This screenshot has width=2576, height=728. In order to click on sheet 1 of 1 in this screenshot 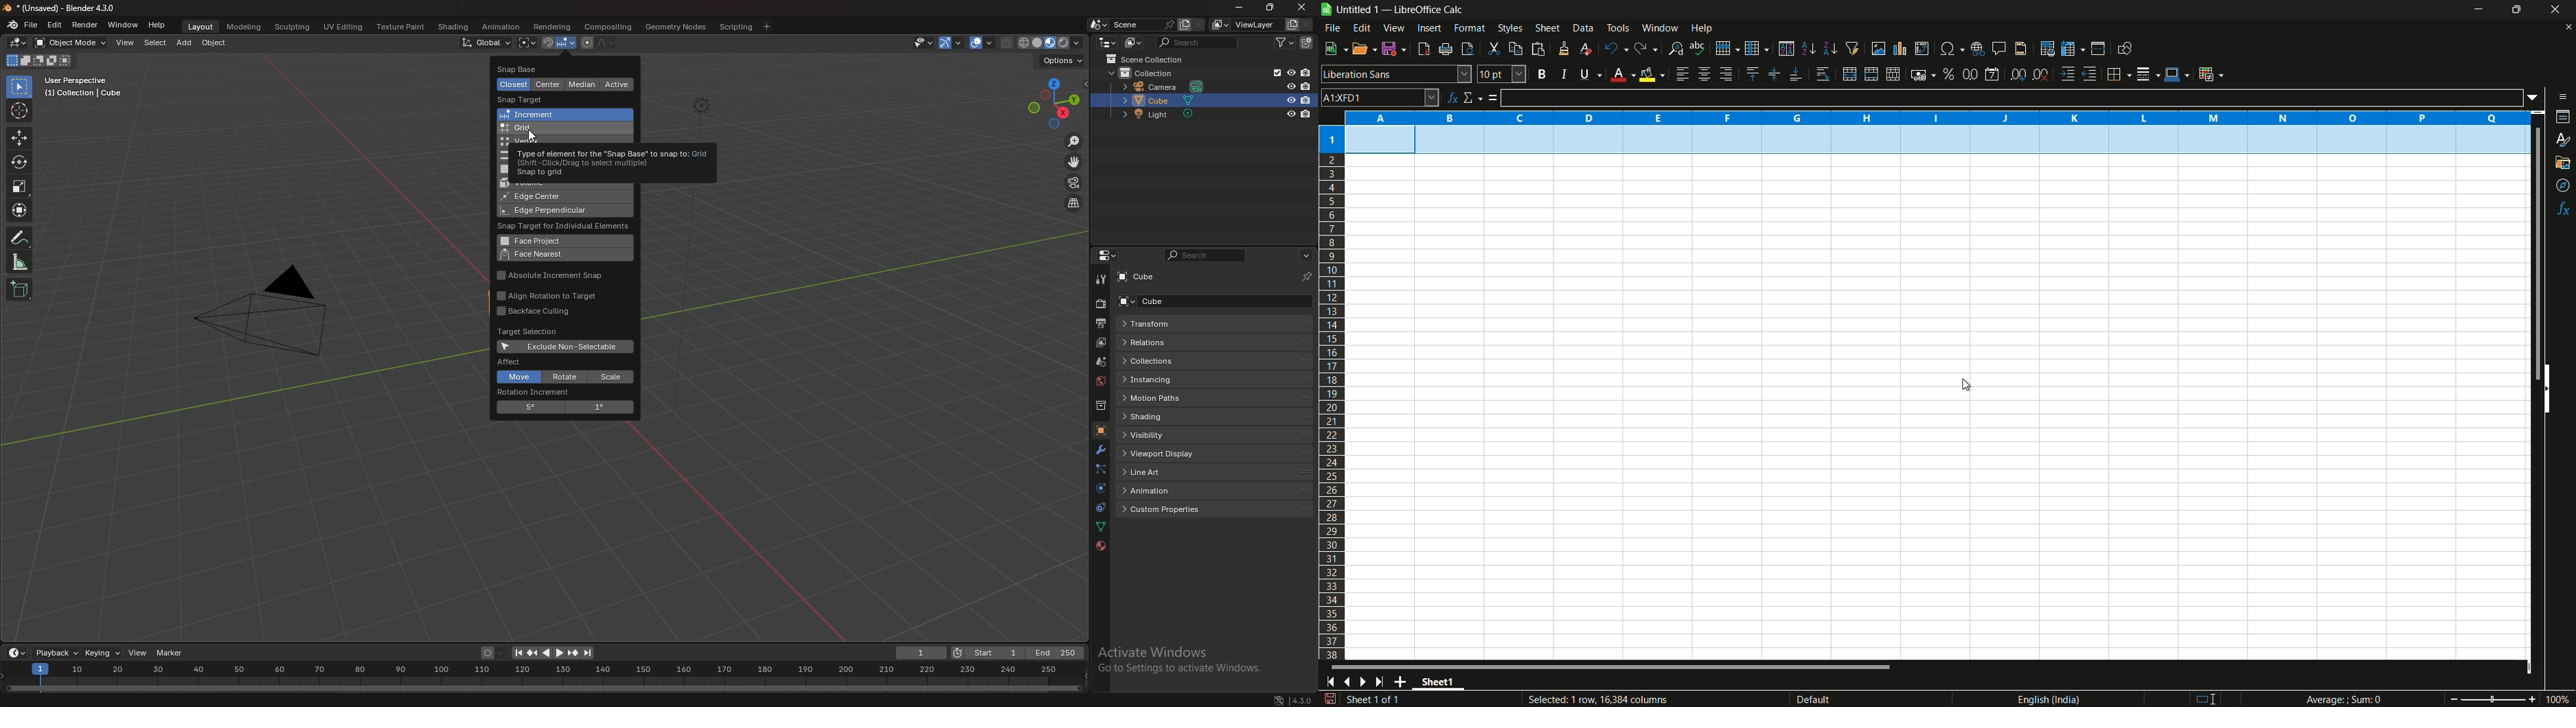, I will do `click(1378, 701)`.